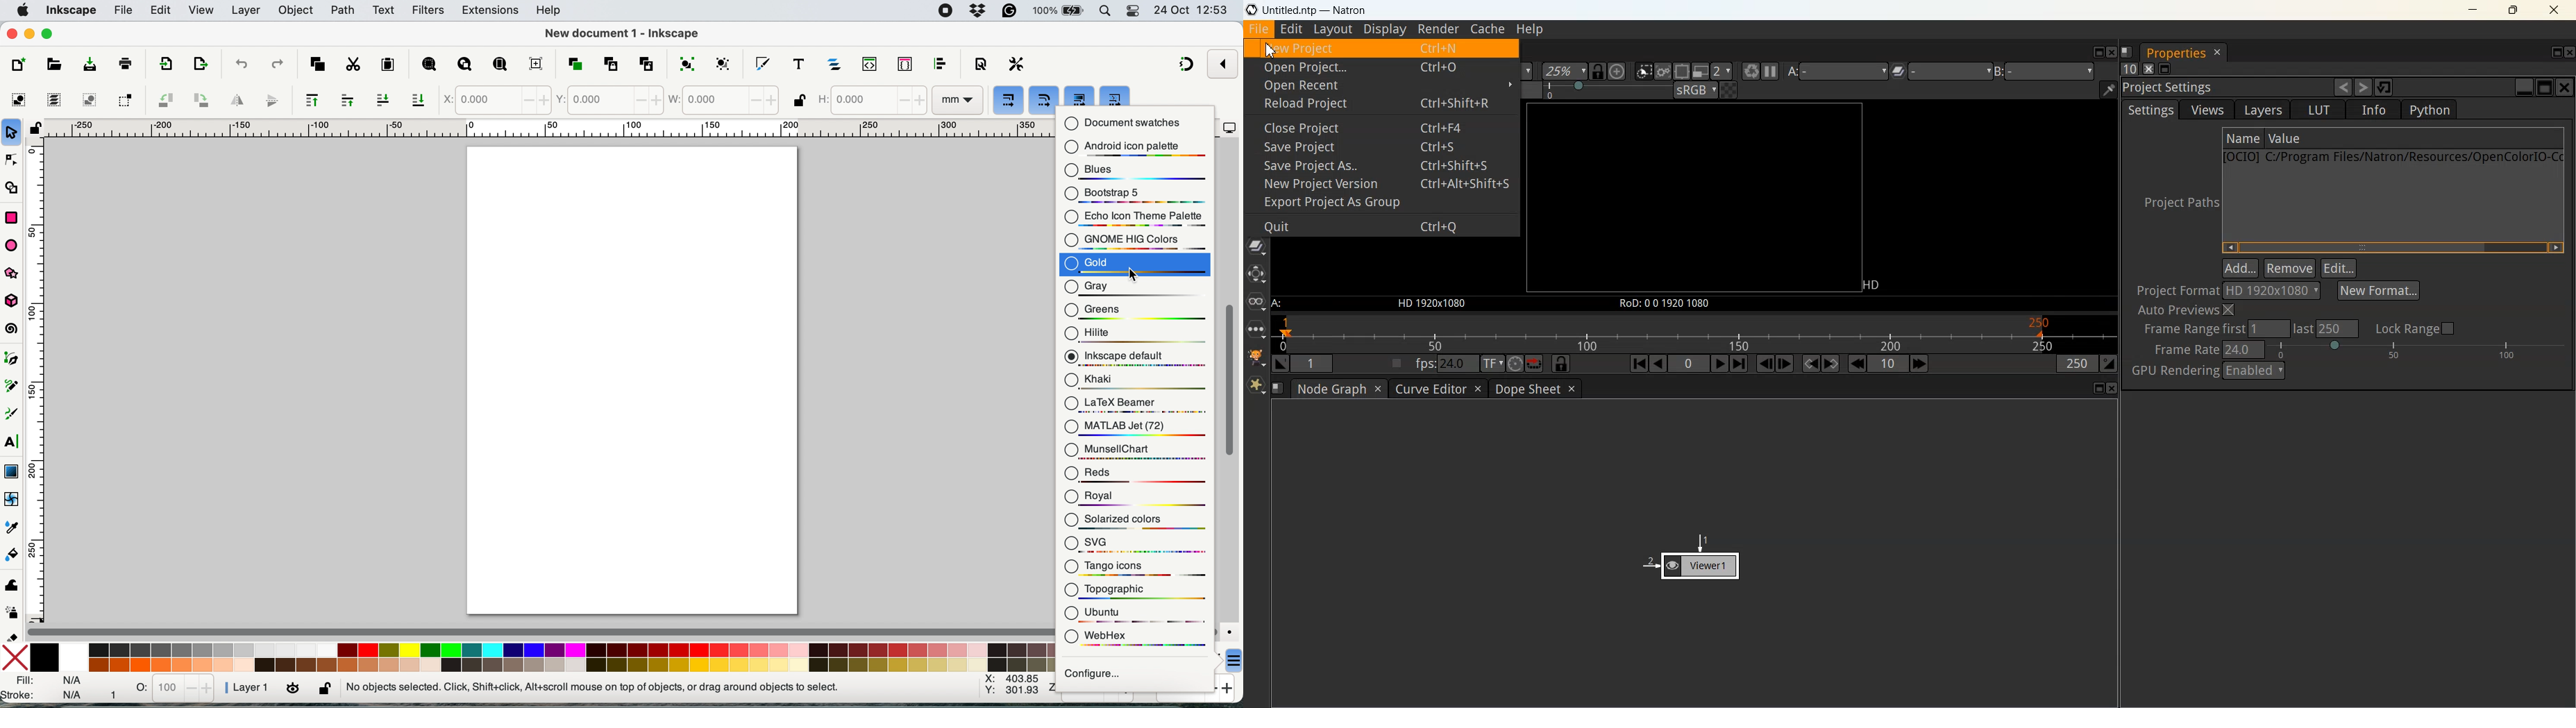 The width and height of the screenshot is (2576, 728). Describe the element at coordinates (1131, 289) in the screenshot. I see `gray` at that location.